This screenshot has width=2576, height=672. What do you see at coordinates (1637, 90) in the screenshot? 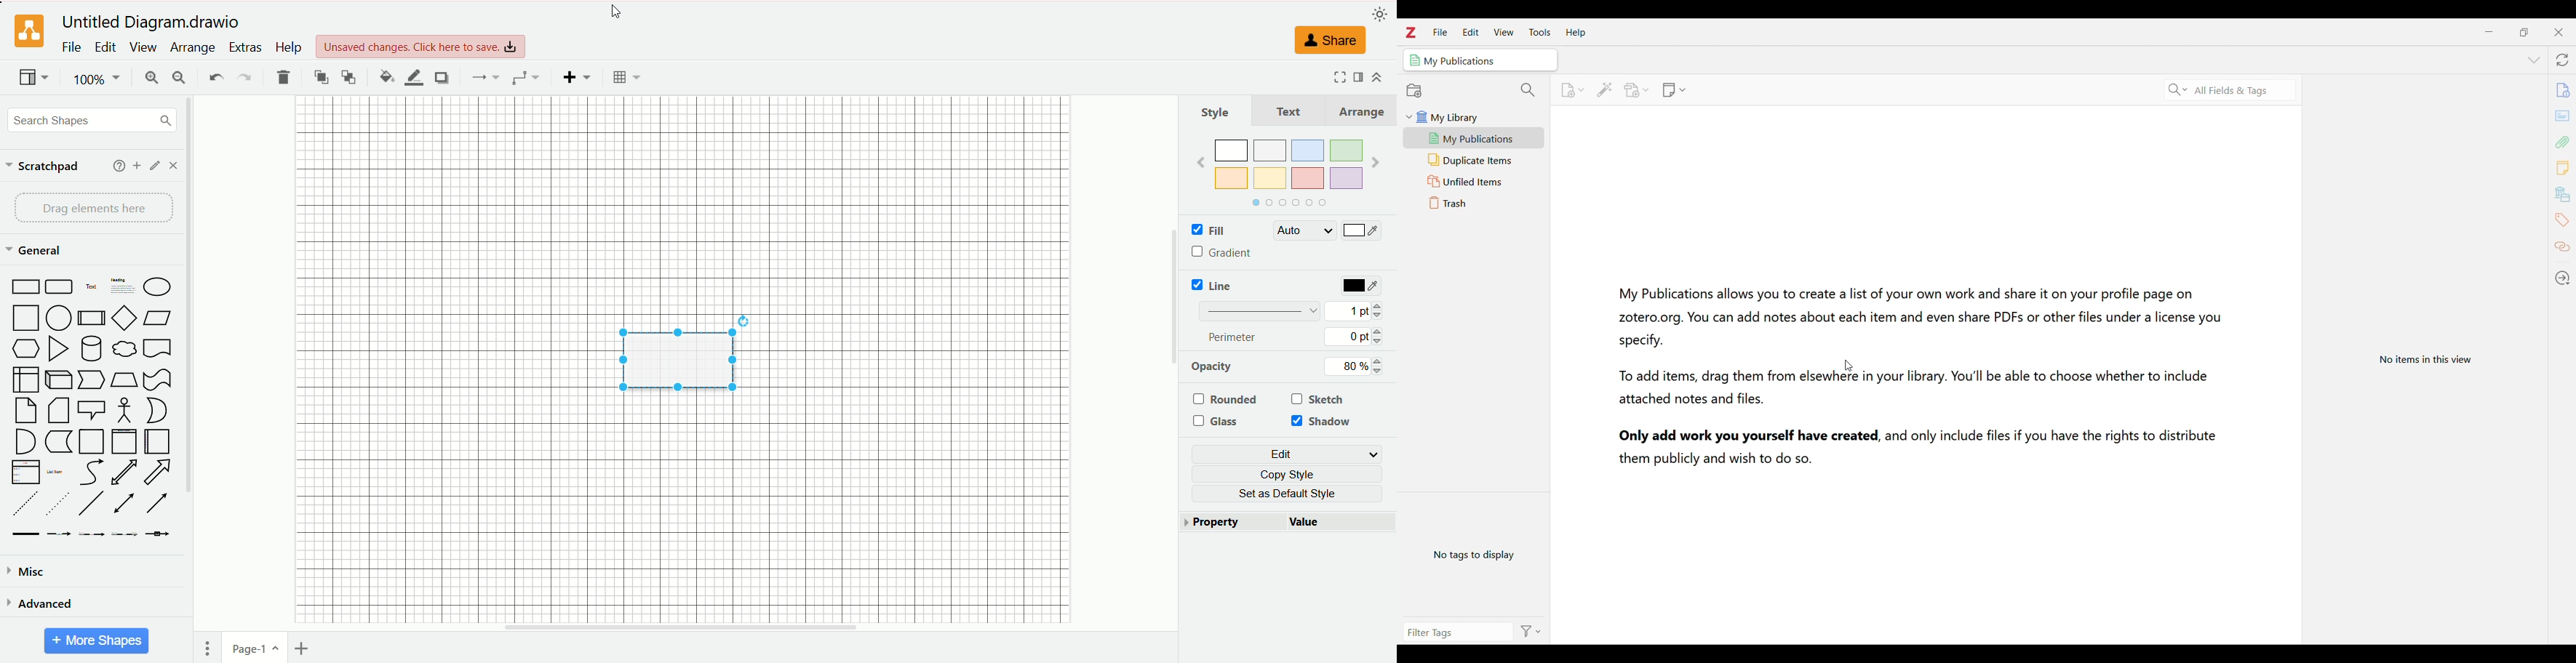
I see `Options to add attachment ` at bounding box center [1637, 90].